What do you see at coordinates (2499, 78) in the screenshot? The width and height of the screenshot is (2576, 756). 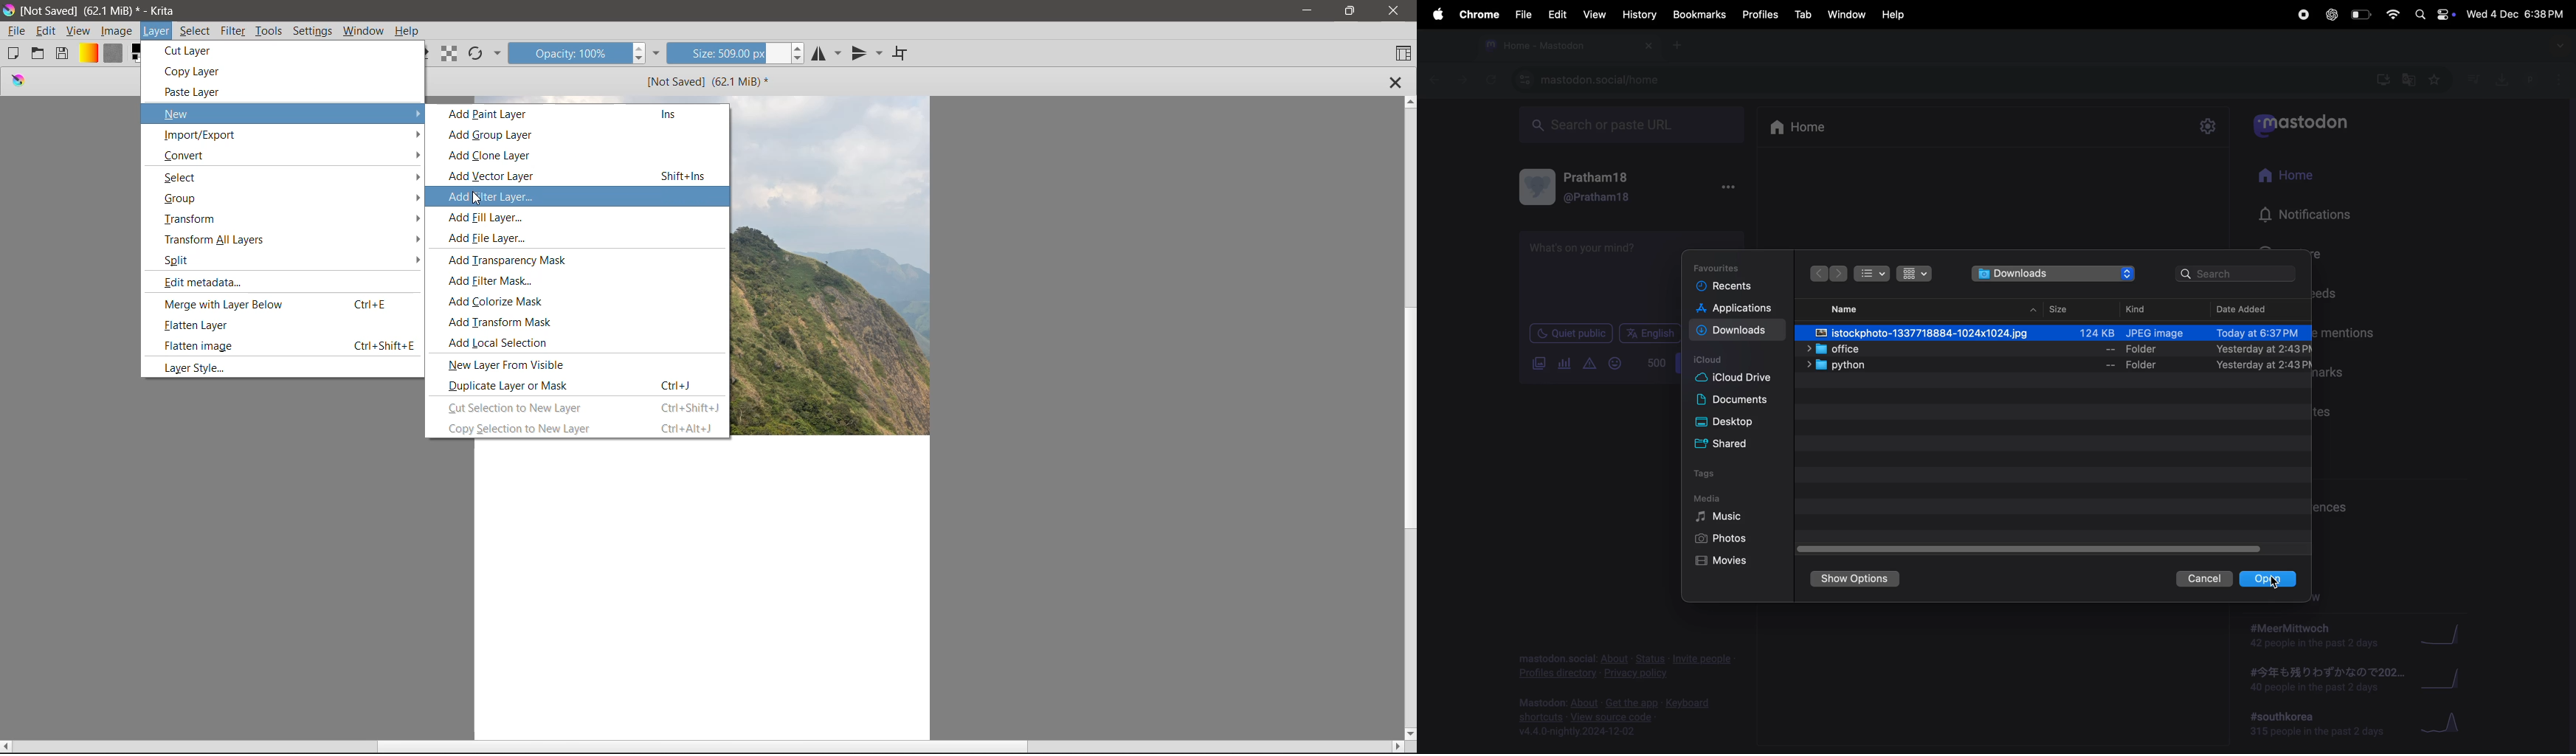 I see `download` at bounding box center [2499, 78].